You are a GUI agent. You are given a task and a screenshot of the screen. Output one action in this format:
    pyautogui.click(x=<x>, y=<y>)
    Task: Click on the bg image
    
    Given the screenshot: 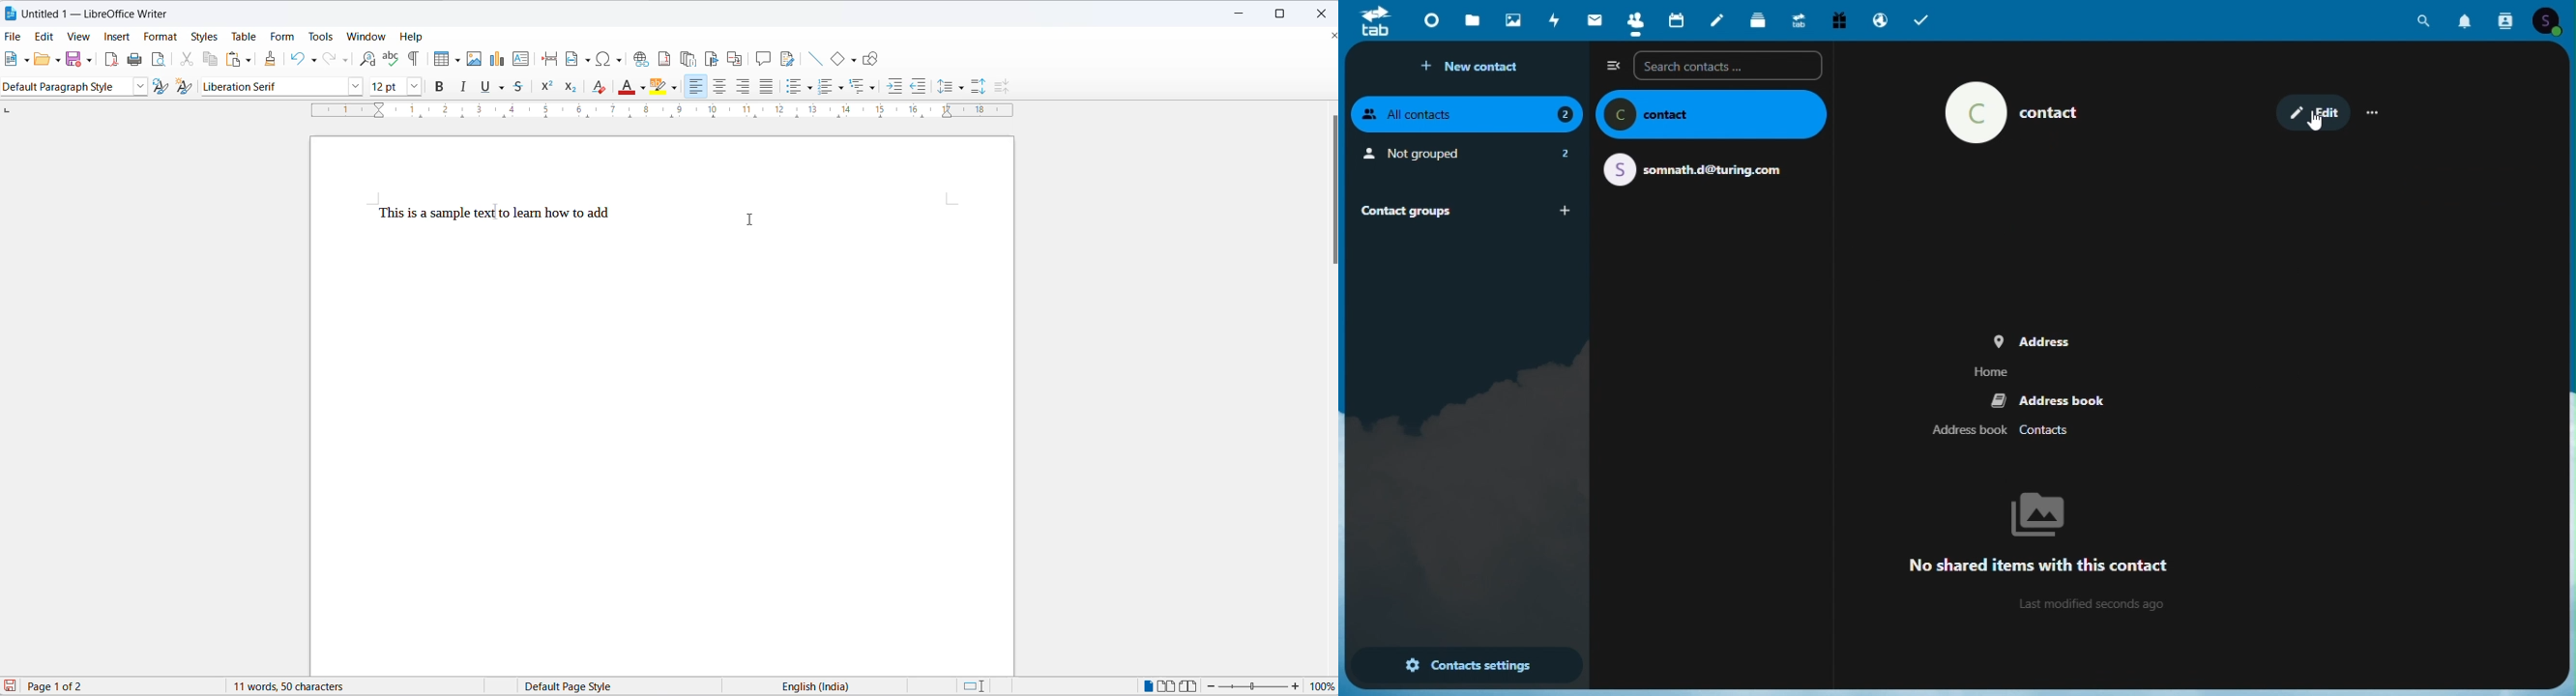 What is the action you would take?
    pyautogui.click(x=2045, y=508)
    